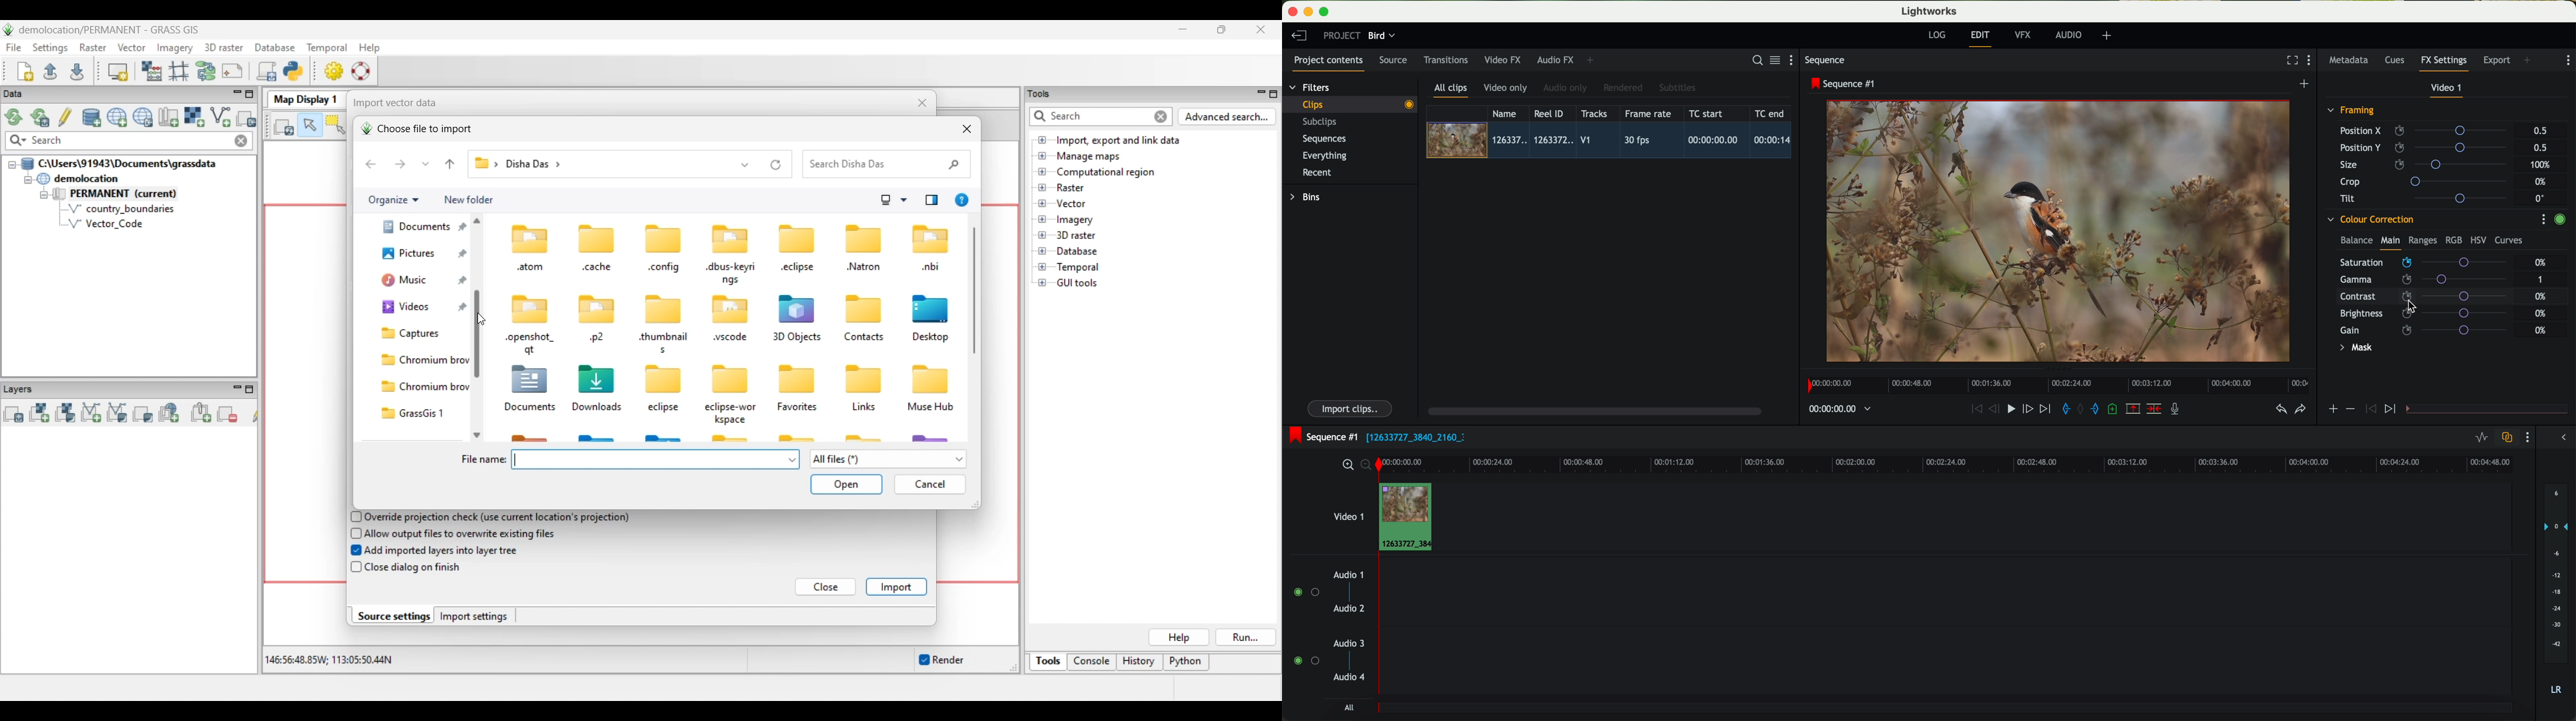 Image resolution: width=2576 pixels, height=728 pixels. What do you see at coordinates (1350, 609) in the screenshot?
I see `audio 2` at bounding box center [1350, 609].